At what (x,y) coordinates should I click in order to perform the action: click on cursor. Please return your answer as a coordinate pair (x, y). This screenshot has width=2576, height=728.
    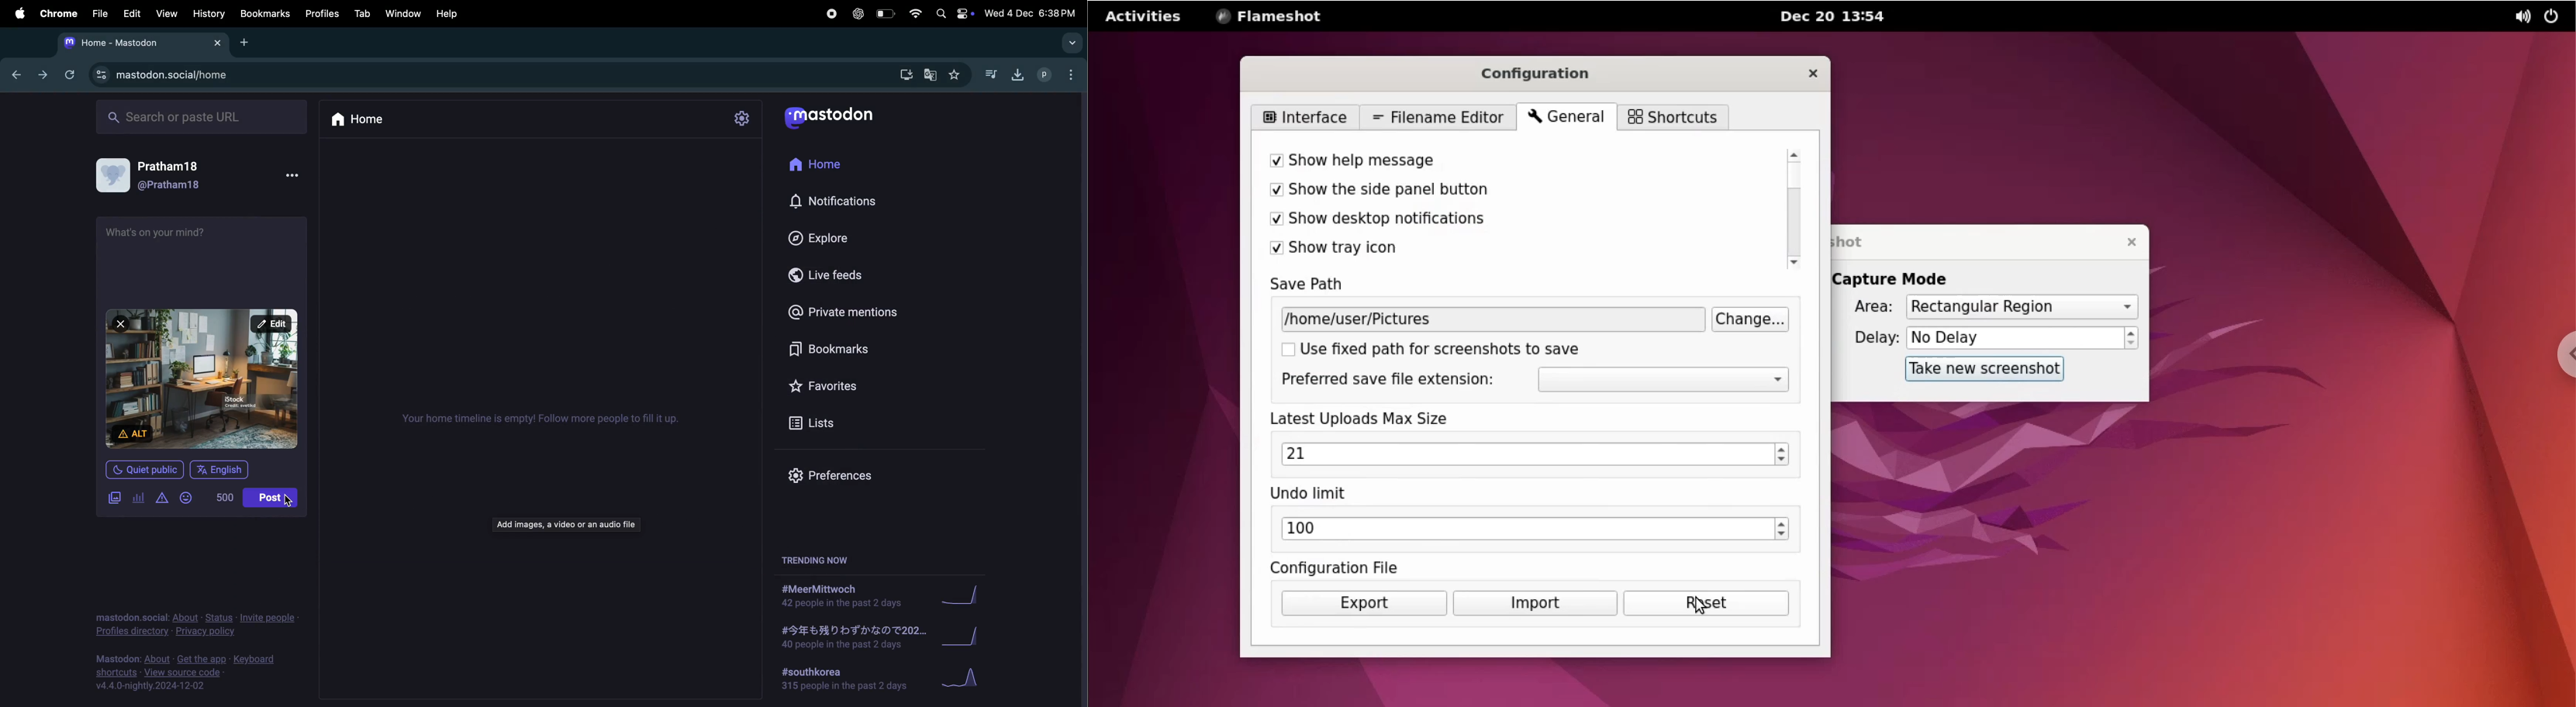
    Looking at the image, I should click on (1696, 602).